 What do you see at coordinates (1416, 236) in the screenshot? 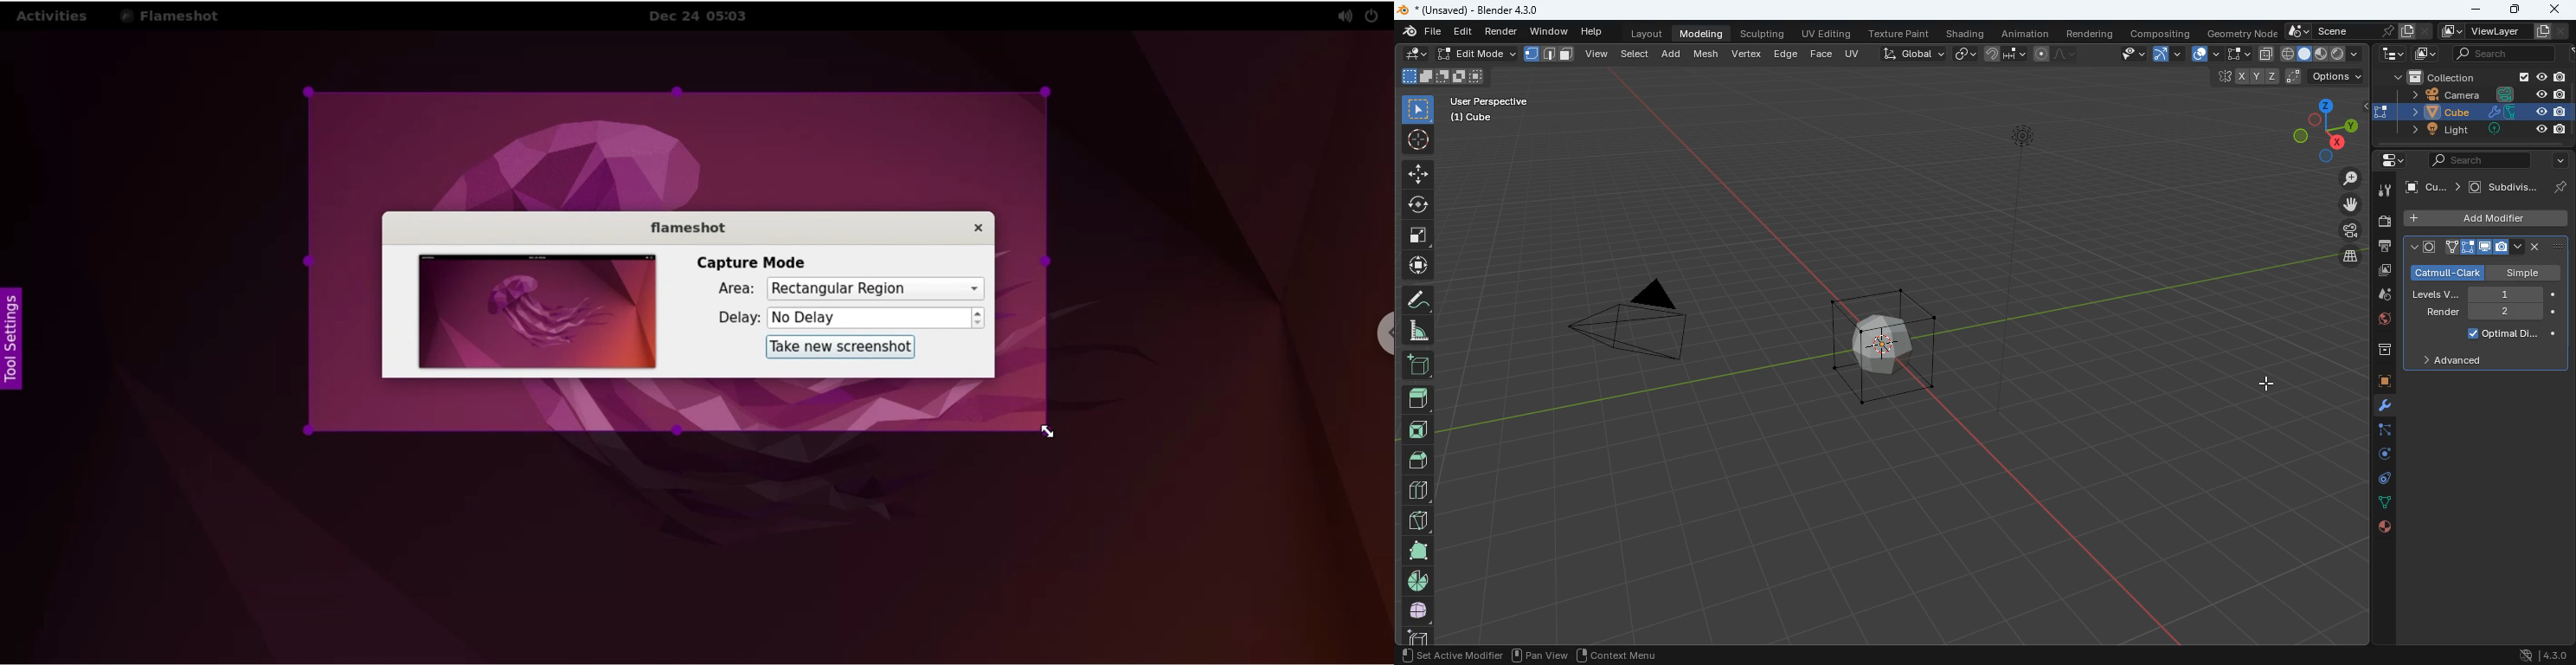
I see `fullscreen` at bounding box center [1416, 236].